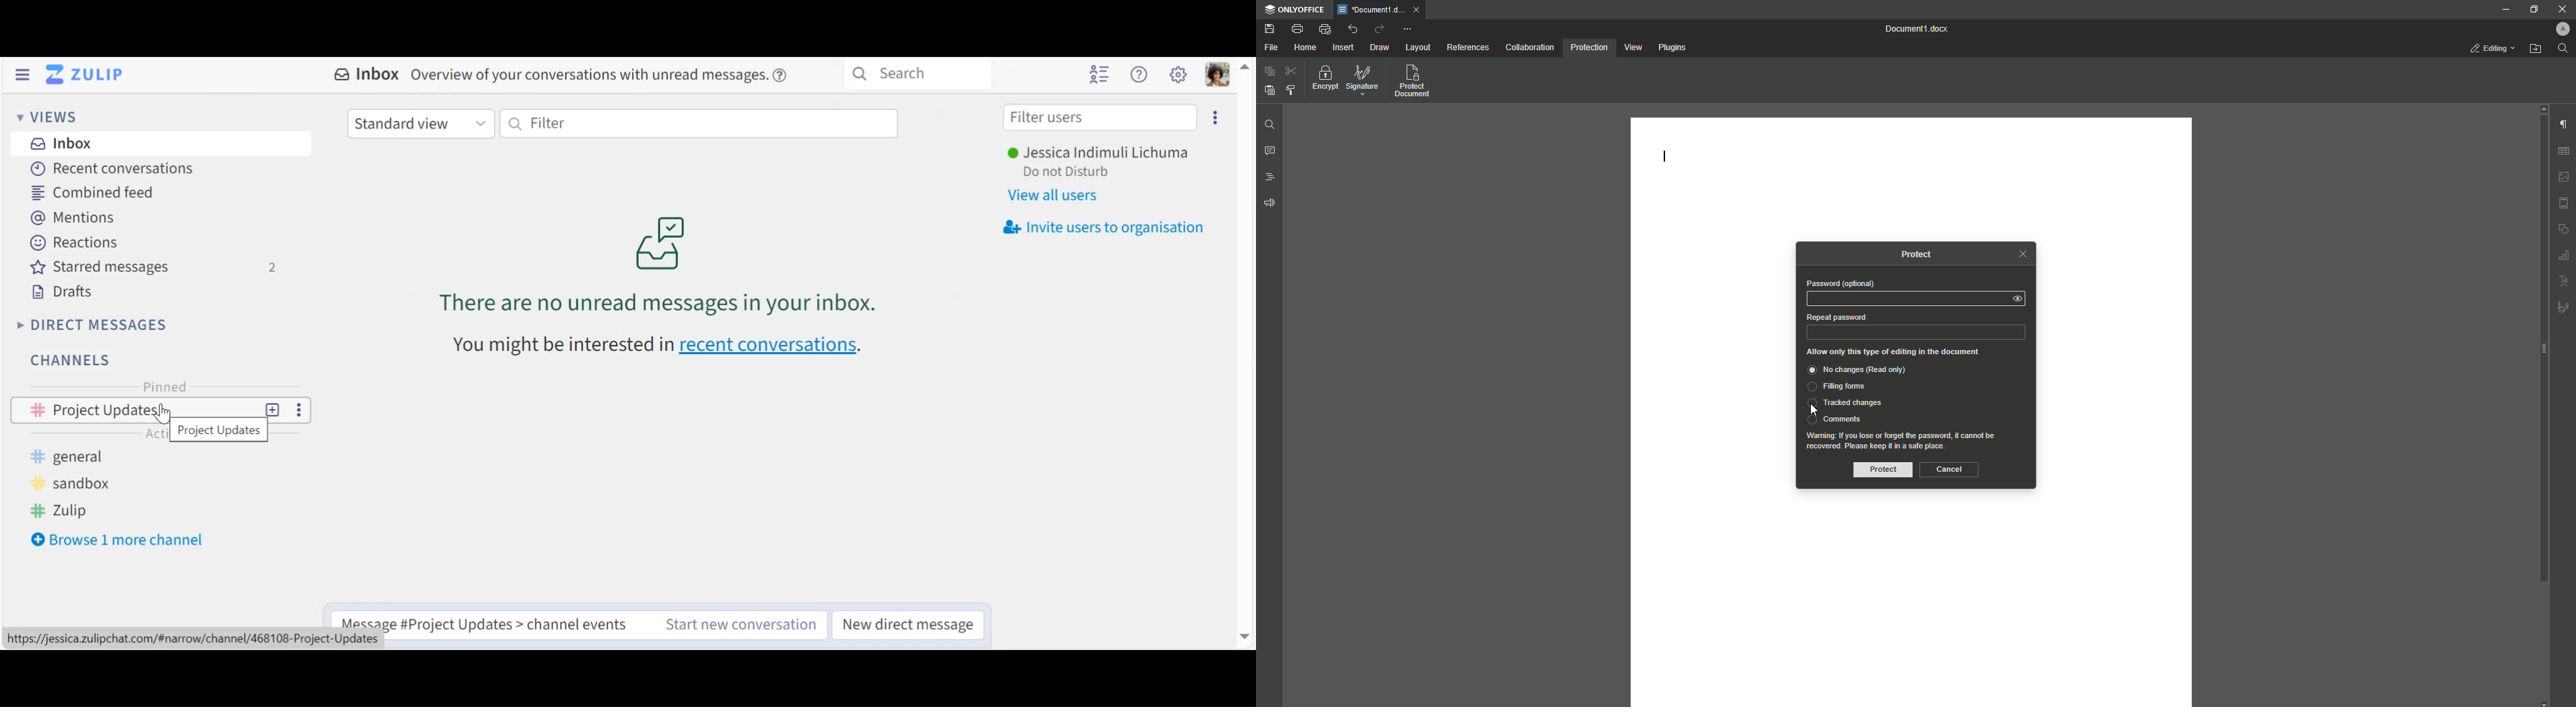 The image size is (2576, 728). I want to click on Close, so click(2023, 254).